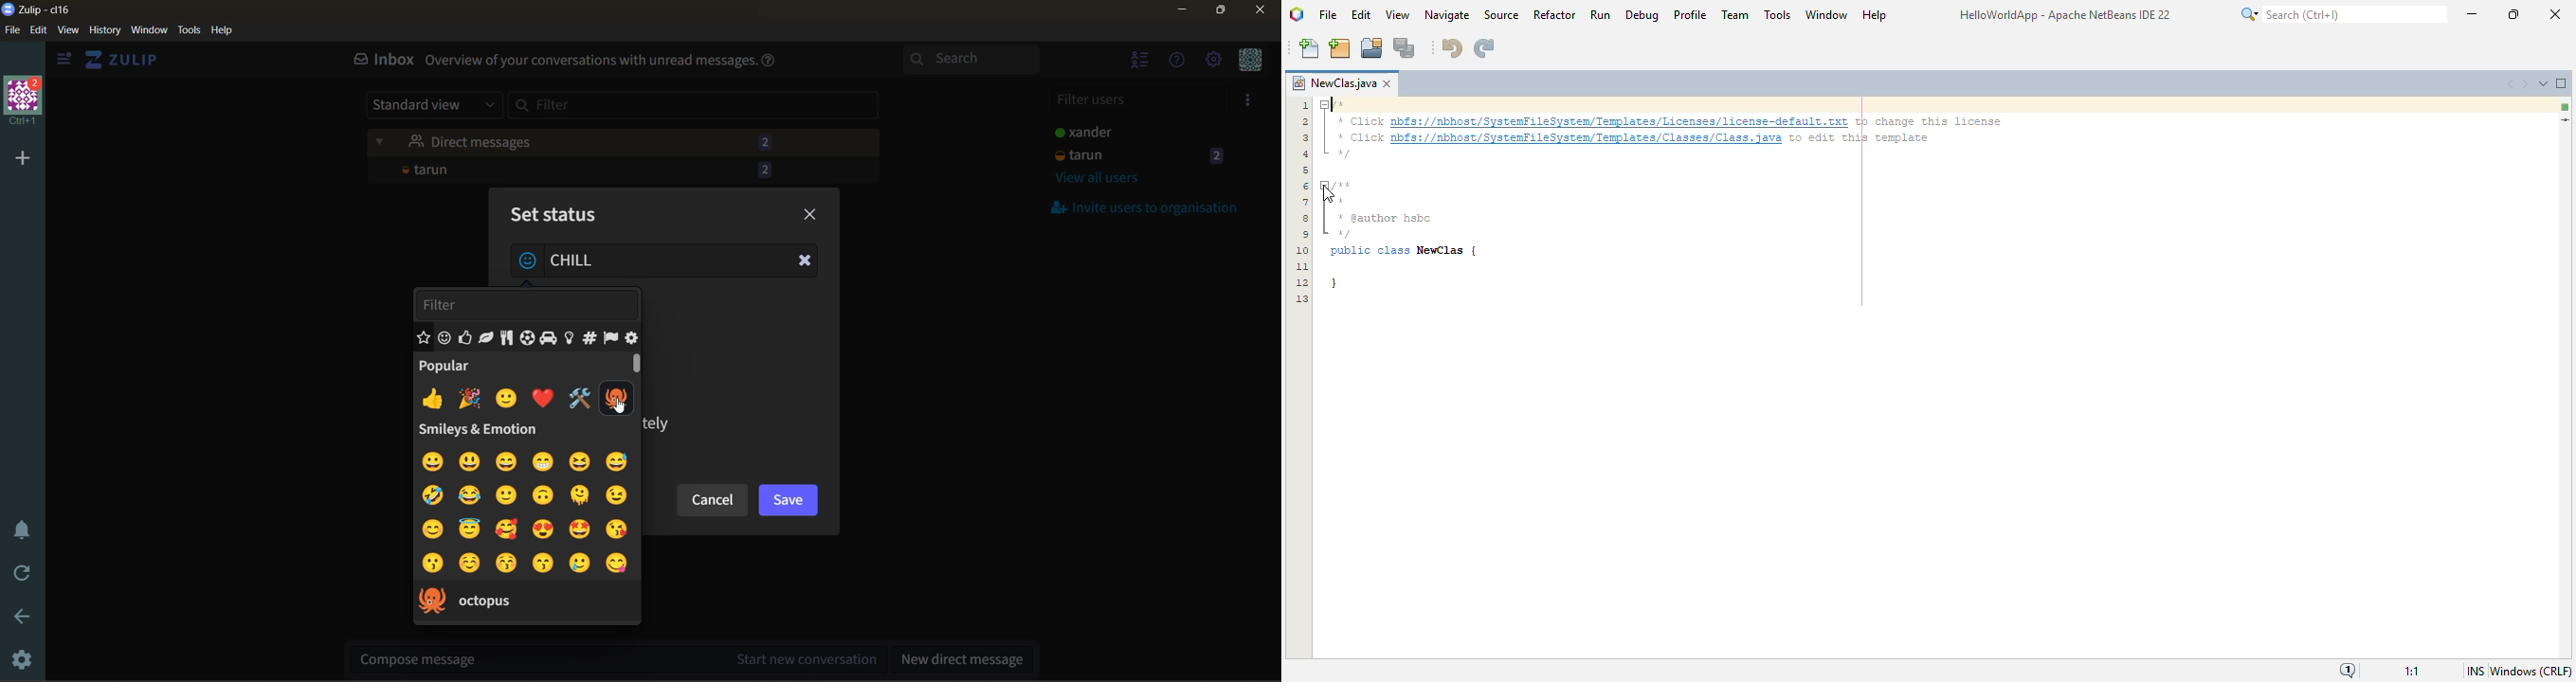  Describe the element at coordinates (582, 529) in the screenshot. I see `emoji` at that location.